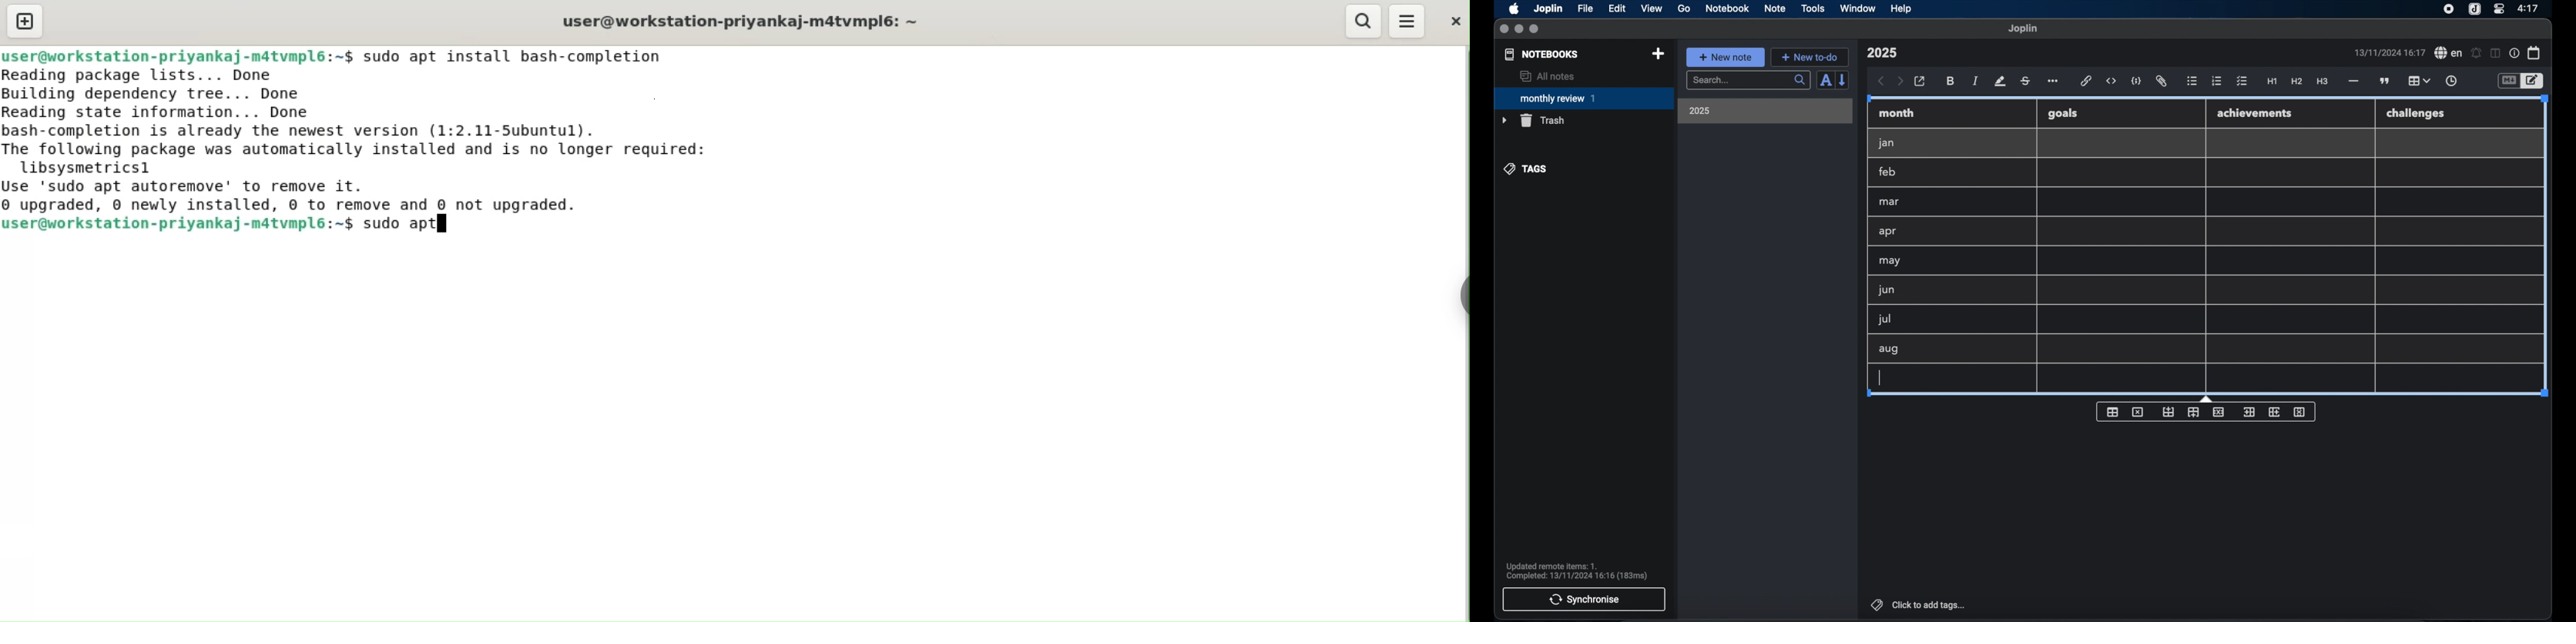 The width and height of the screenshot is (2576, 644). Describe the element at coordinates (1725, 57) in the screenshot. I see `new note` at that location.